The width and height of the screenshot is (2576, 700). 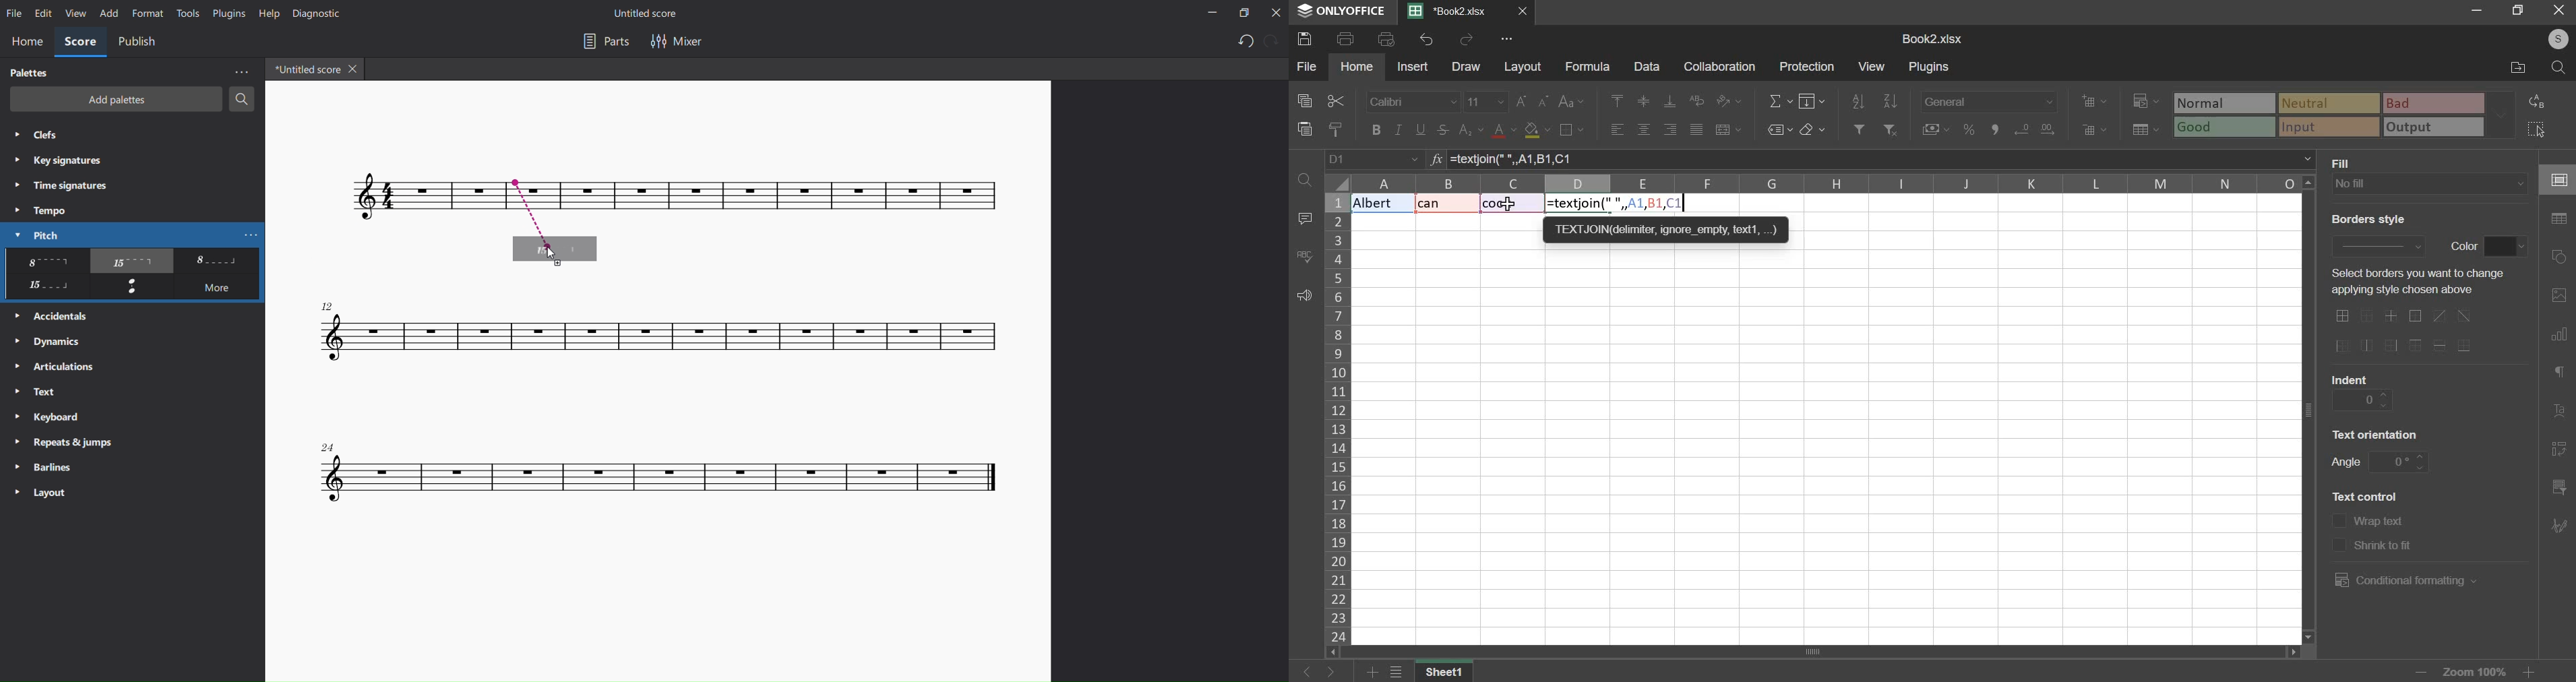 I want to click on minimize, so click(x=2470, y=11).